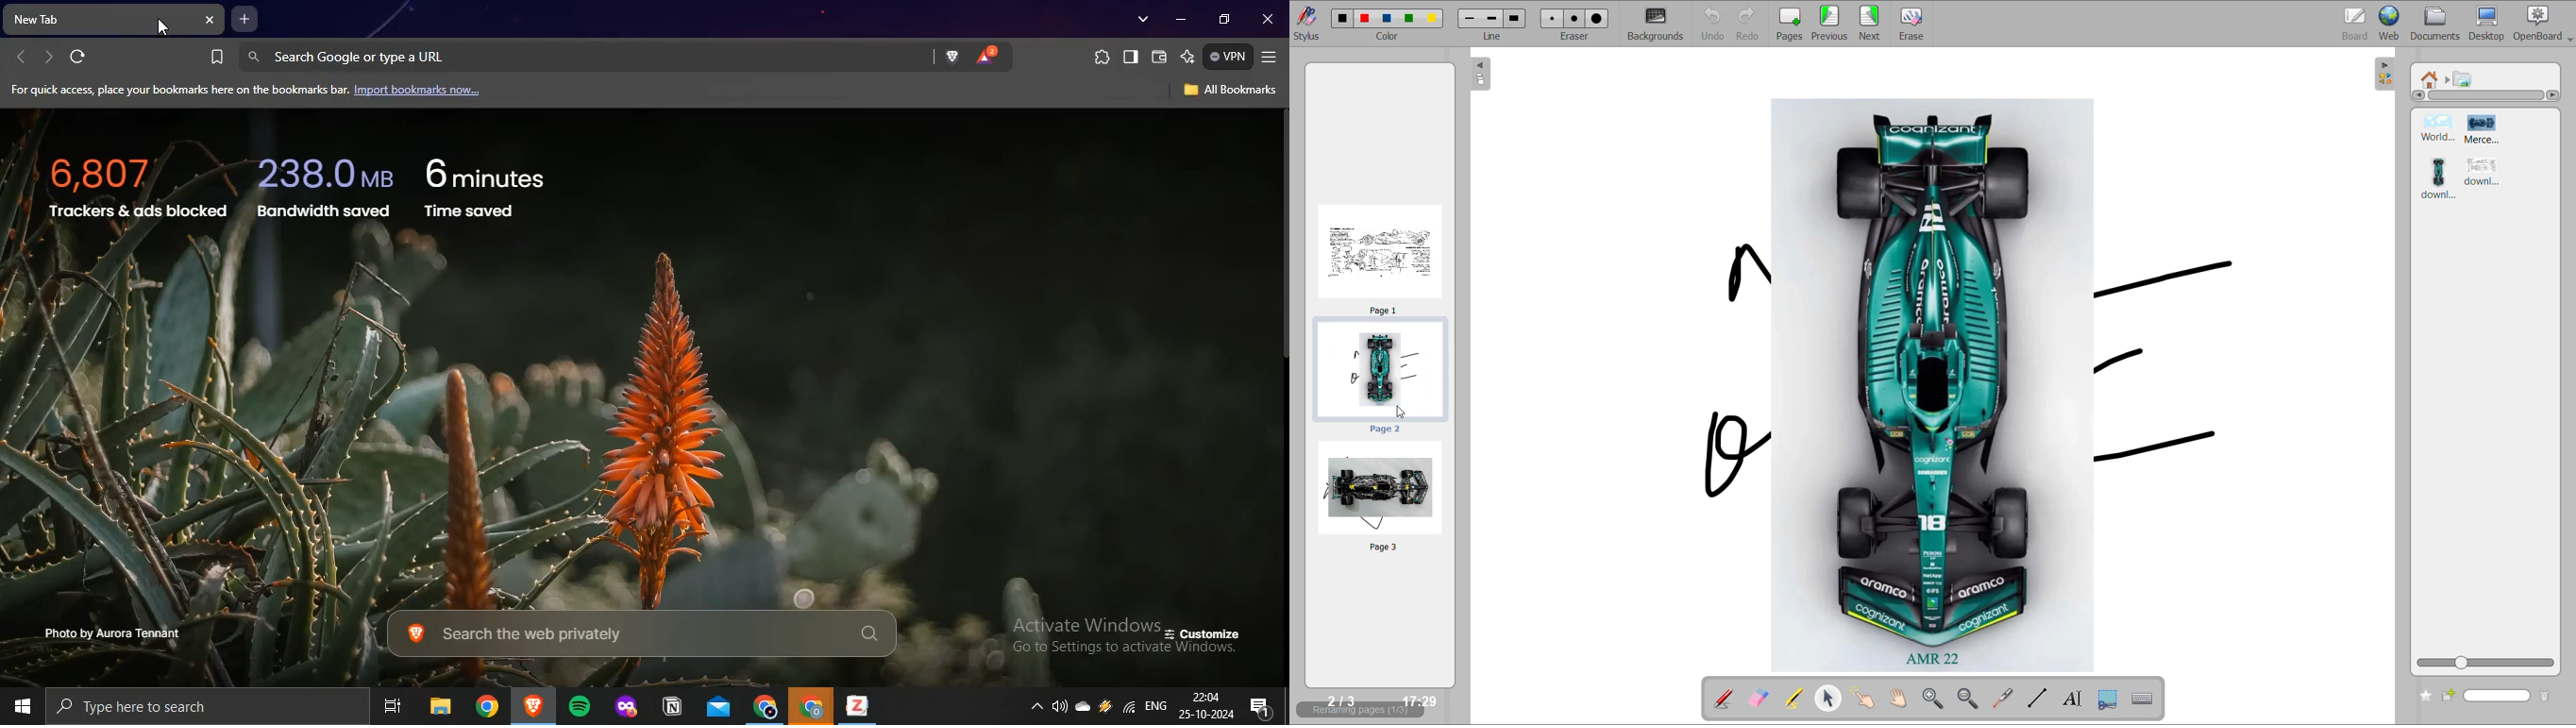 This screenshot has width=2576, height=728. Describe the element at coordinates (1381, 500) in the screenshot. I see `rearranged page 3` at that location.